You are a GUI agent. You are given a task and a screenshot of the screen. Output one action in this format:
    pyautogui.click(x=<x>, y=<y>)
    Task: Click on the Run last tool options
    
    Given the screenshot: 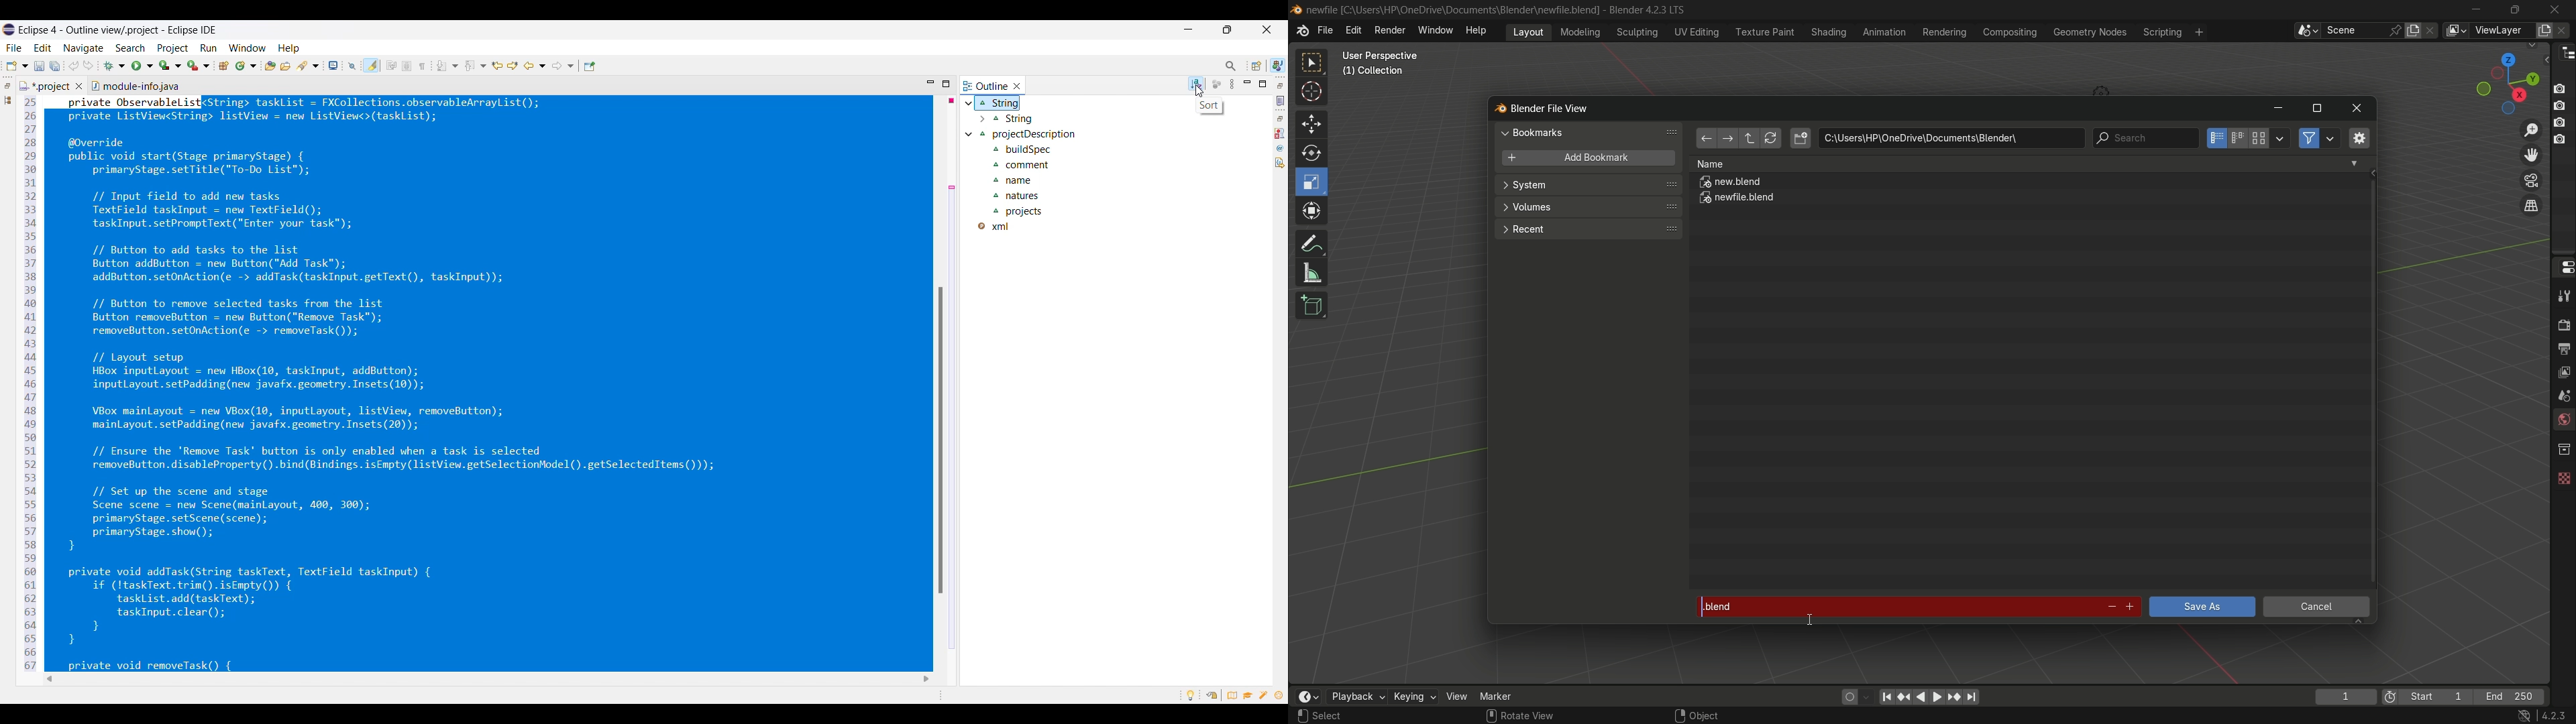 What is the action you would take?
    pyautogui.click(x=199, y=65)
    